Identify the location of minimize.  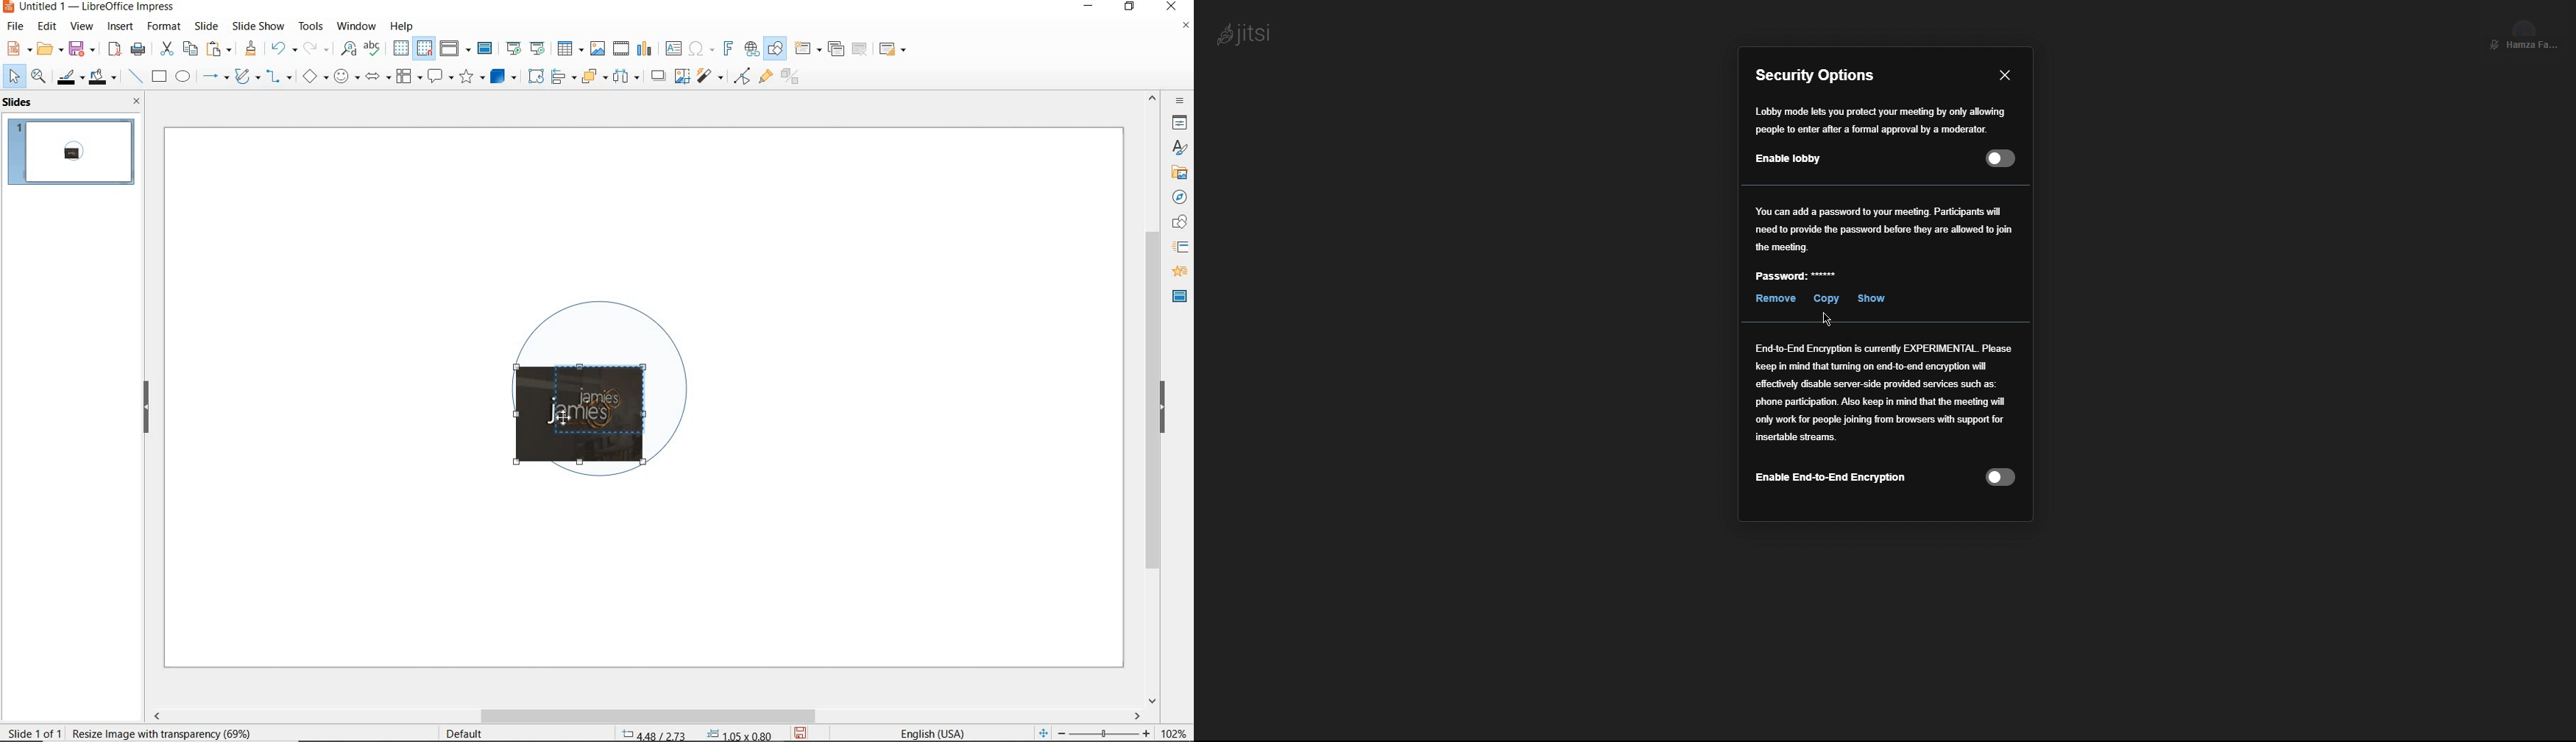
(1090, 8).